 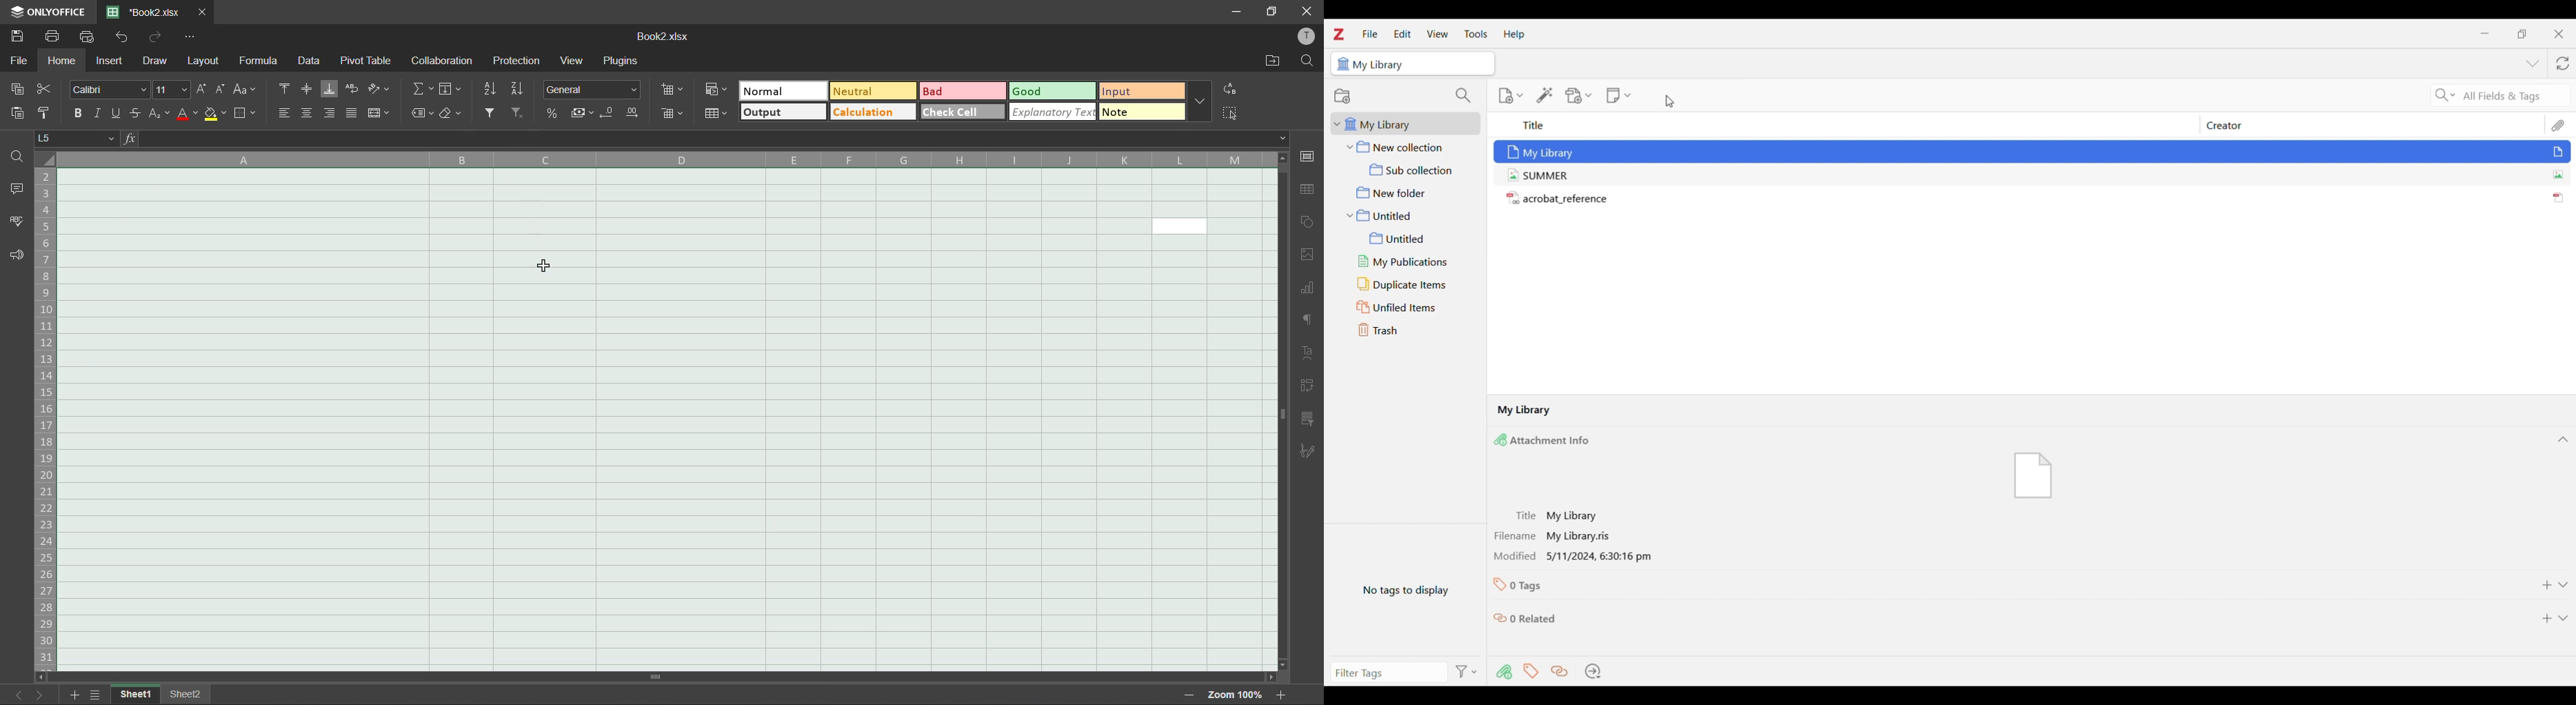 What do you see at coordinates (419, 91) in the screenshot?
I see `summation` at bounding box center [419, 91].